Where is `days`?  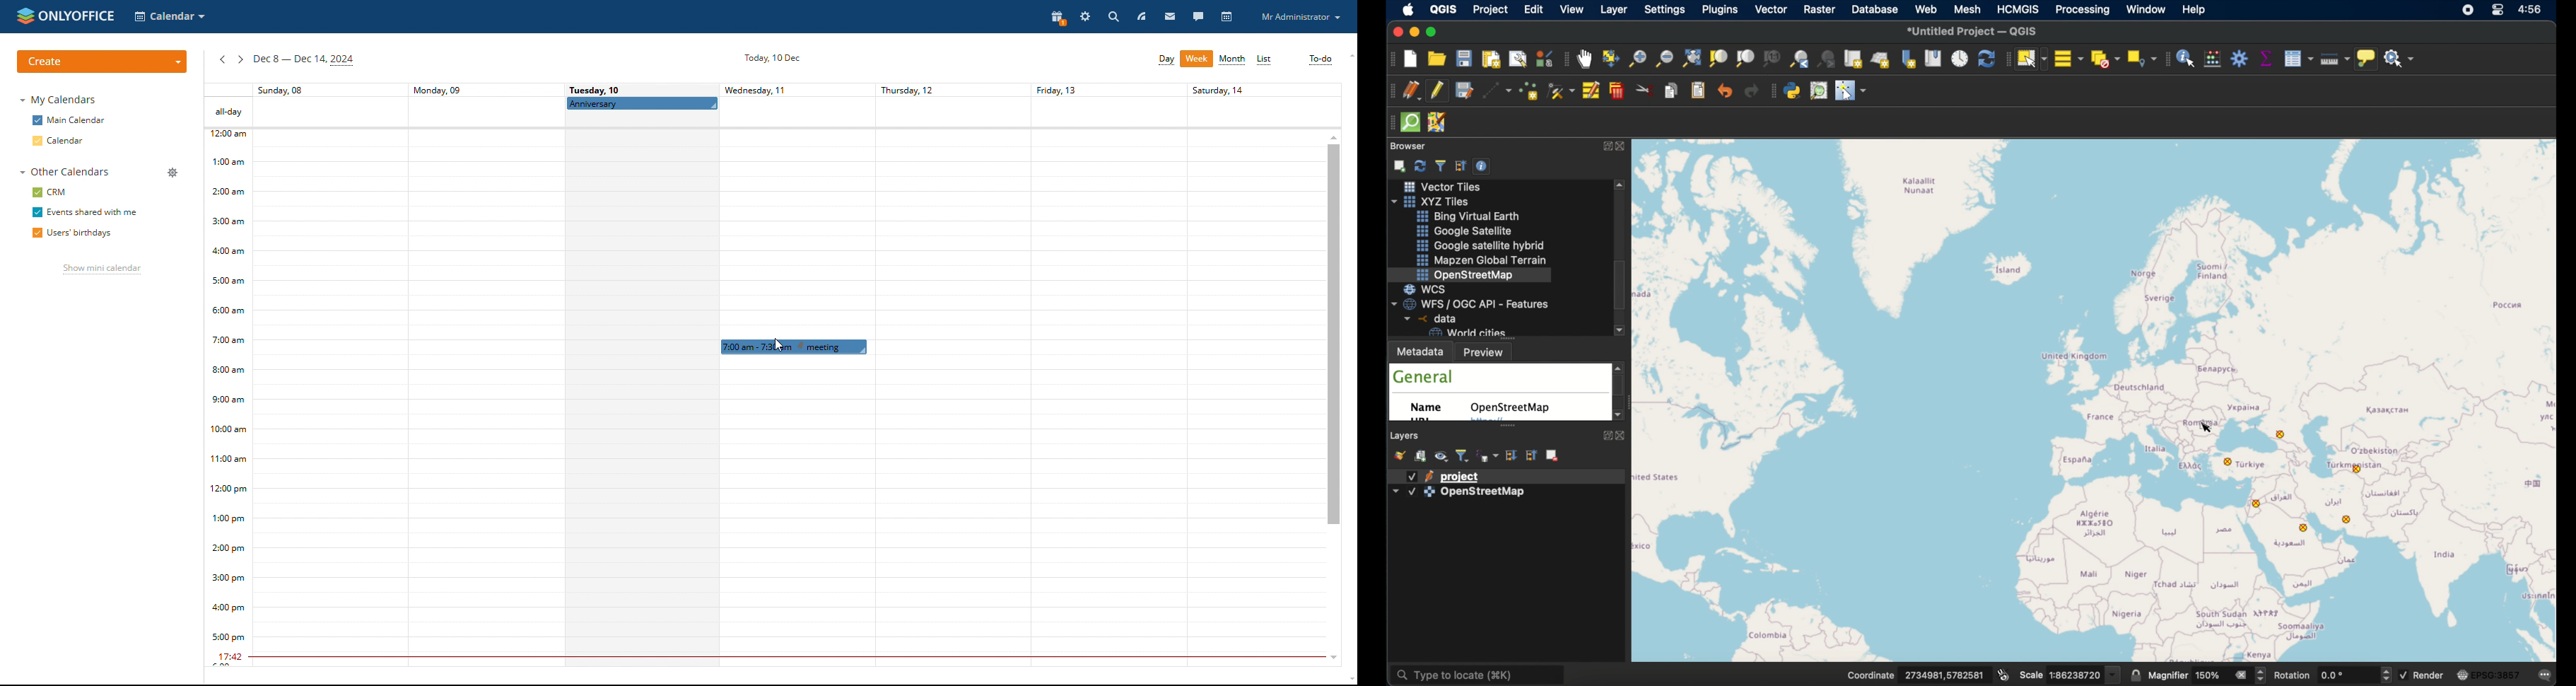
days is located at coordinates (772, 90).